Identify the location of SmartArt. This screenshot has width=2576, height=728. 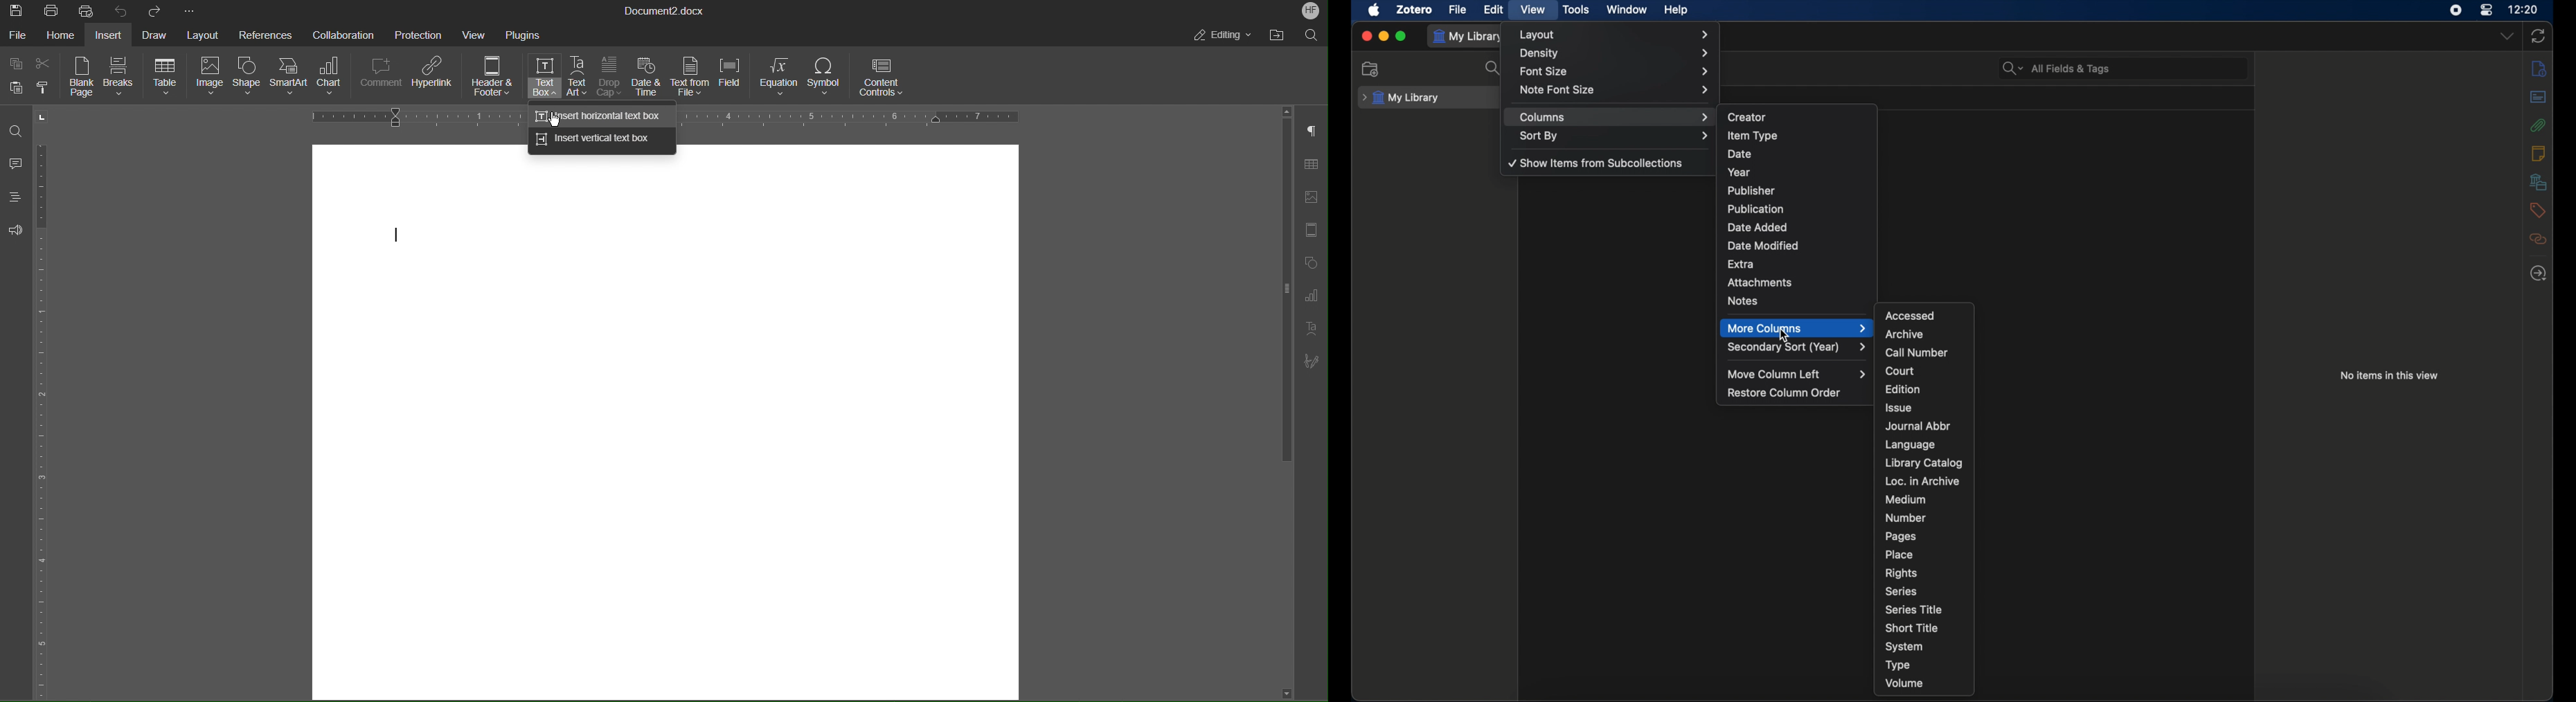
(291, 80).